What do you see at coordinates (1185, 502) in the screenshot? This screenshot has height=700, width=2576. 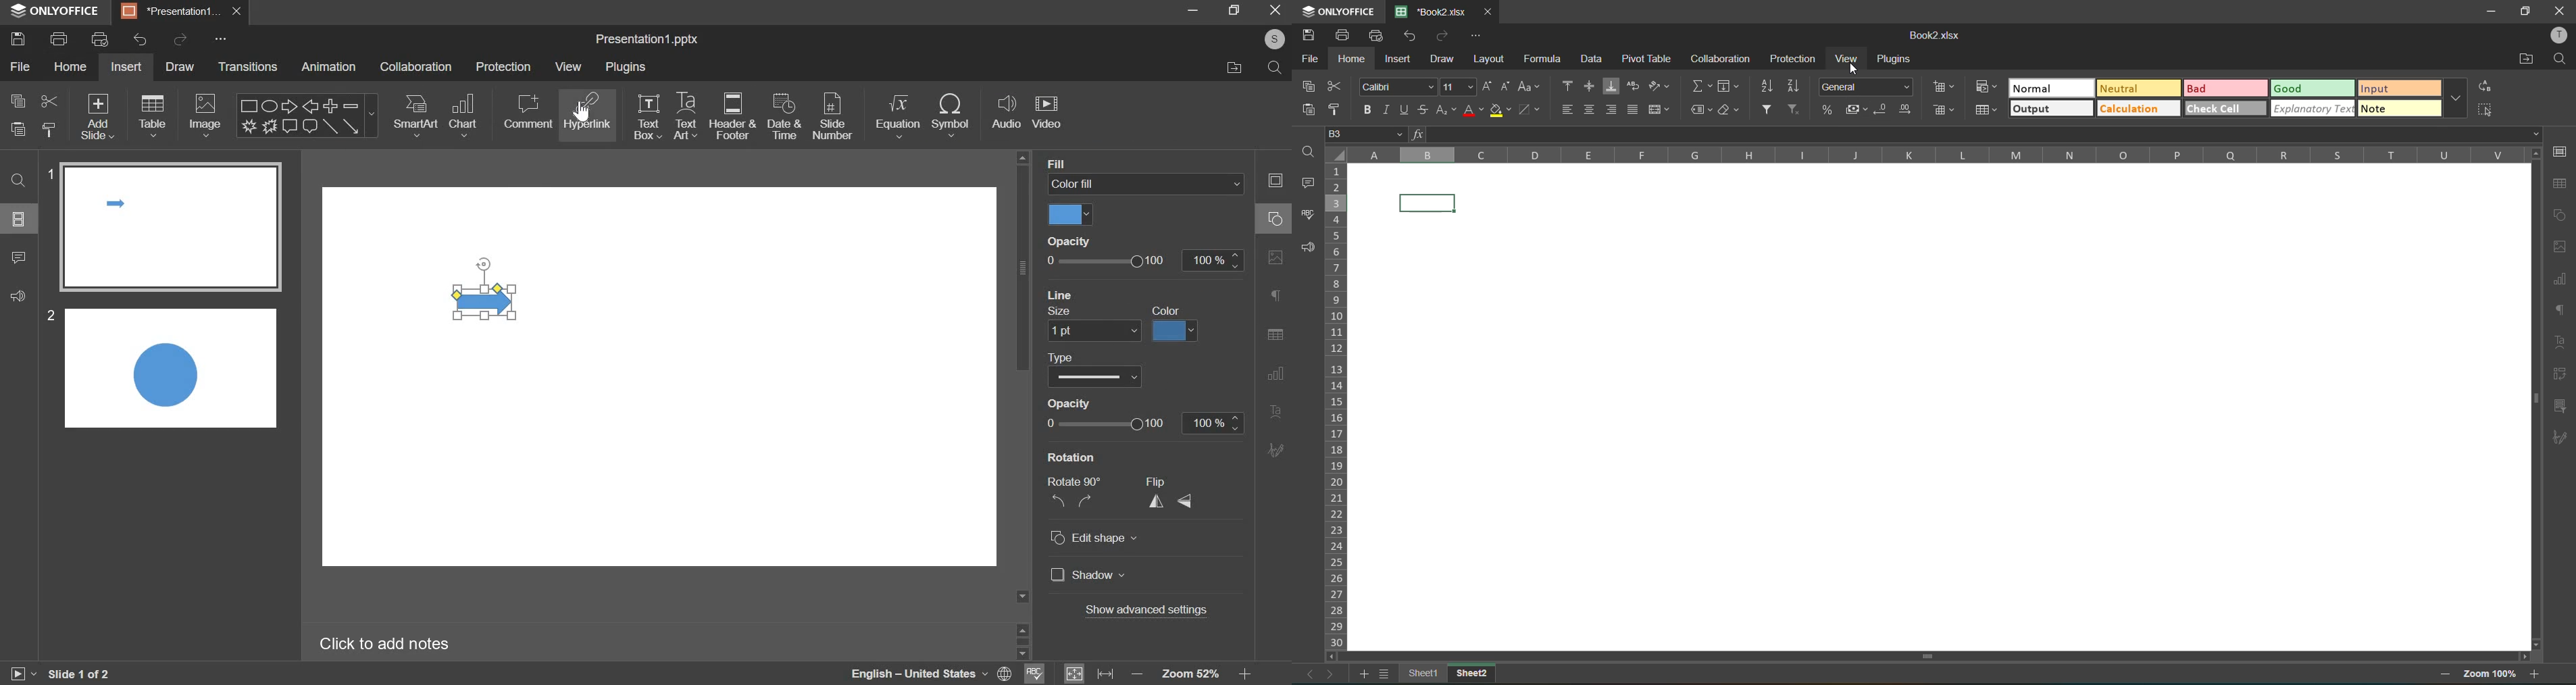 I see `flip vertically` at bounding box center [1185, 502].